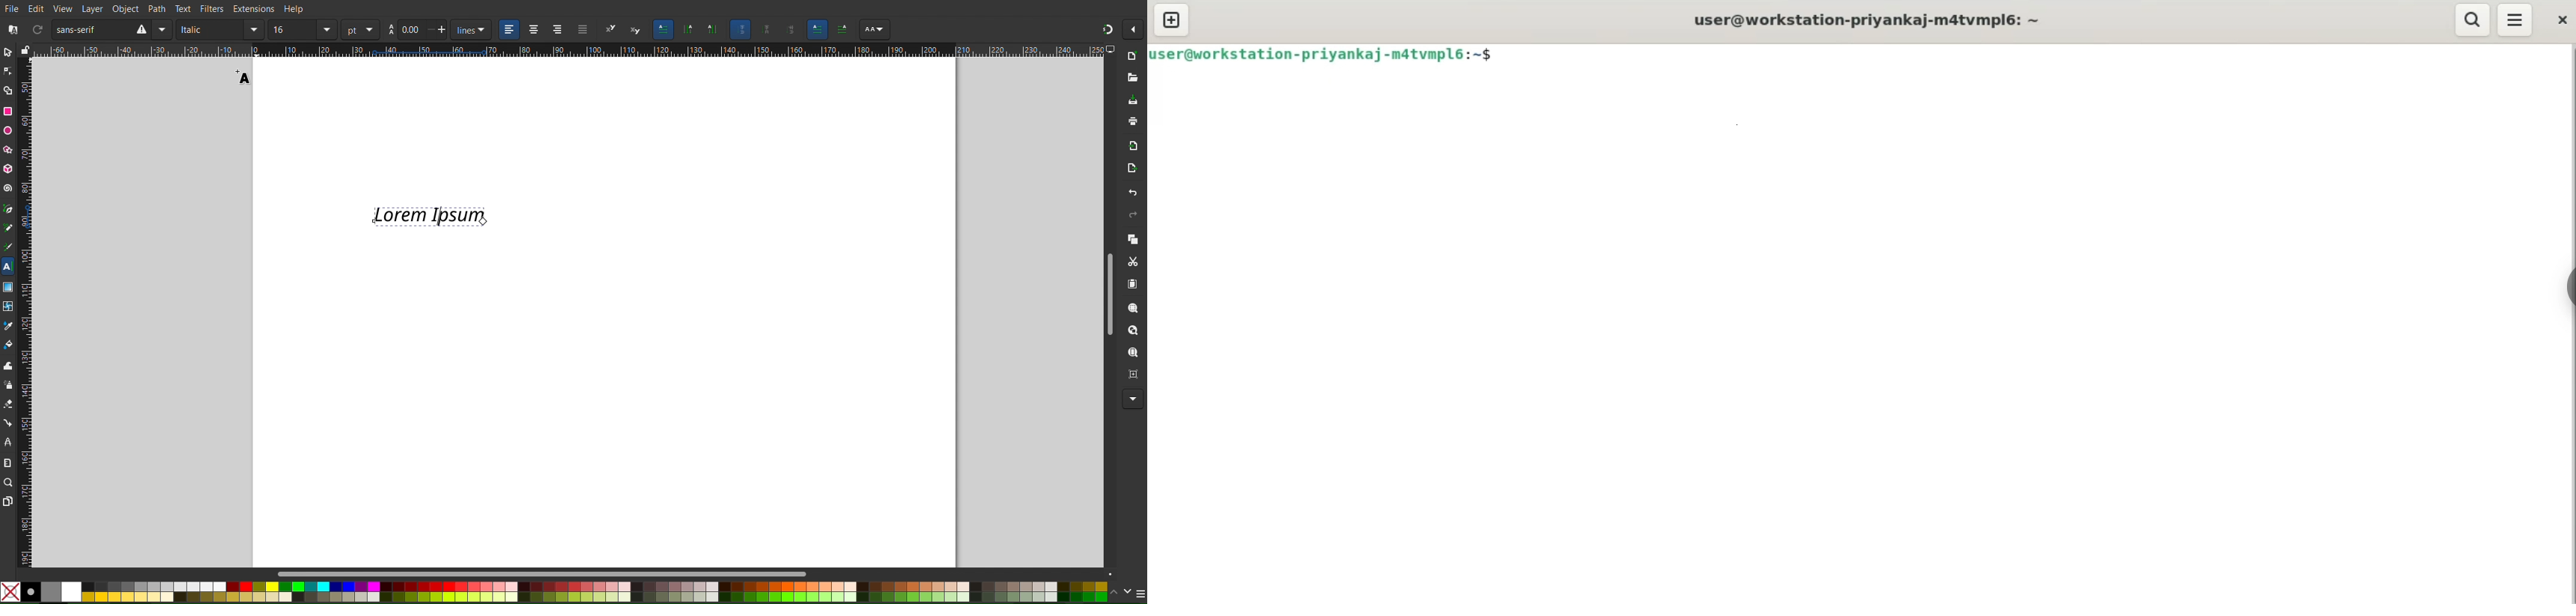 The height and width of the screenshot is (616, 2576). What do you see at coordinates (474, 30) in the screenshot?
I see `unit` at bounding box center [474, 30].